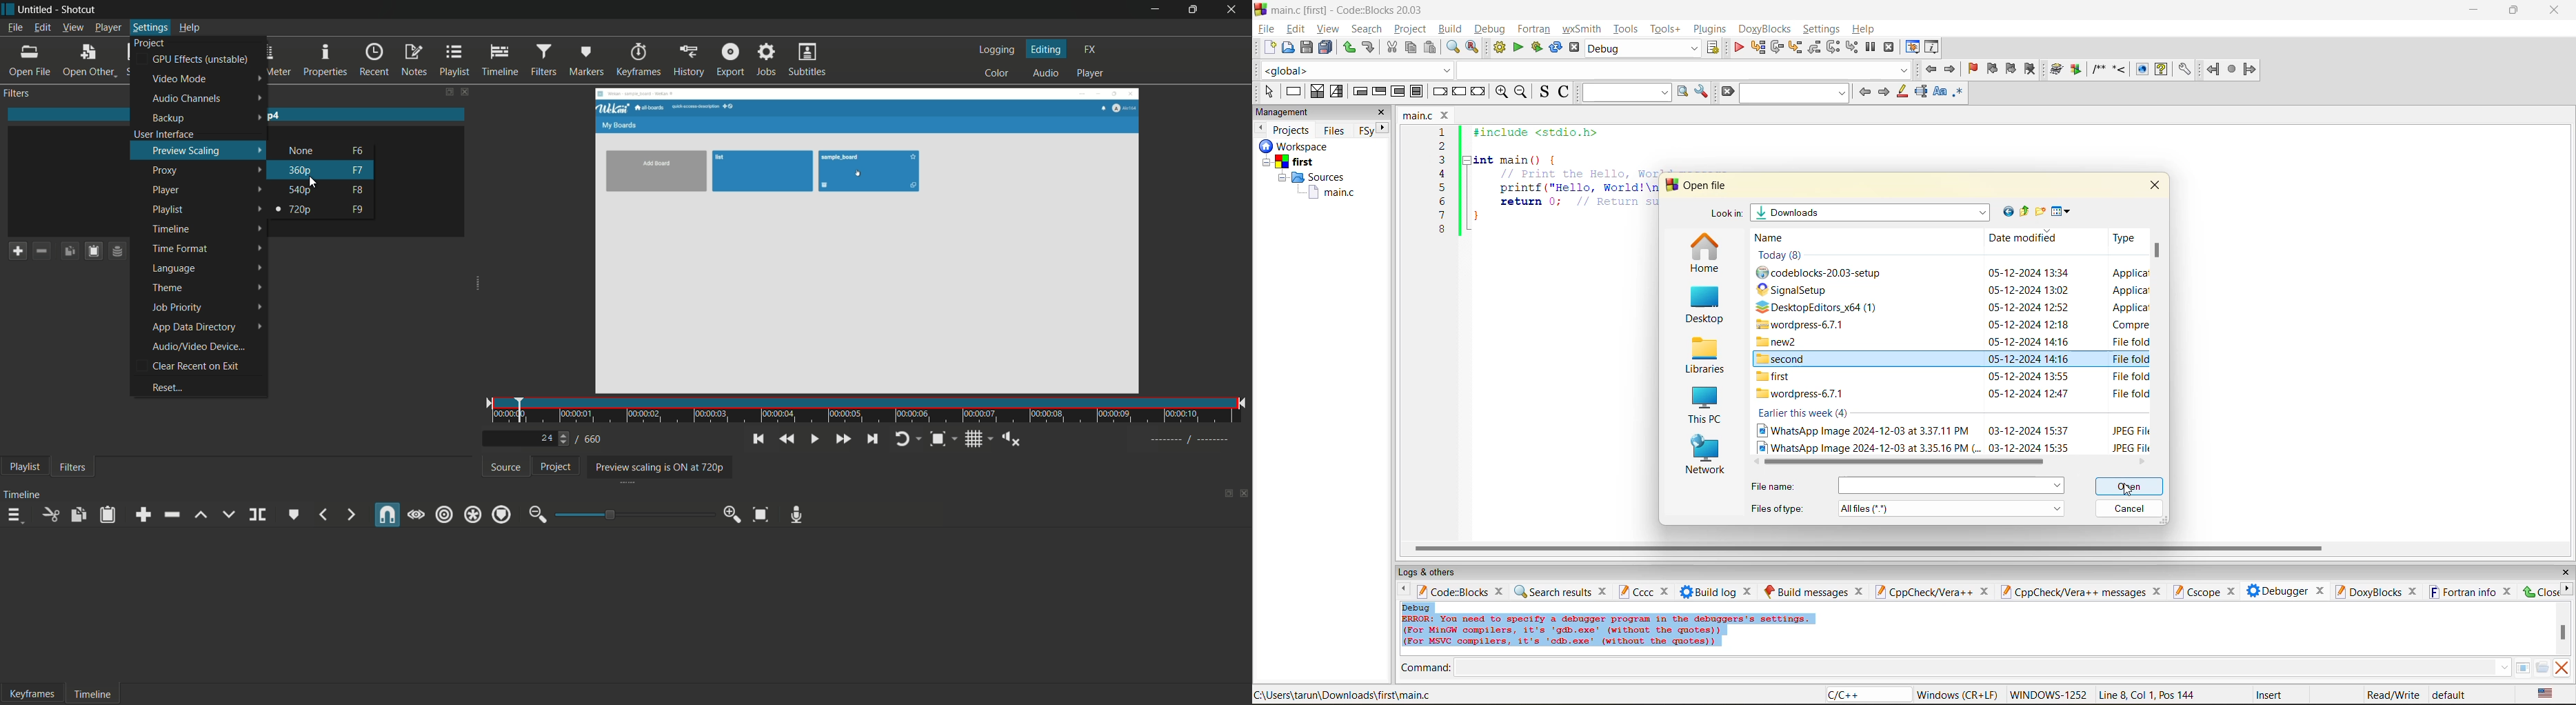  I want to click on create new folder, so click(2042, 211).